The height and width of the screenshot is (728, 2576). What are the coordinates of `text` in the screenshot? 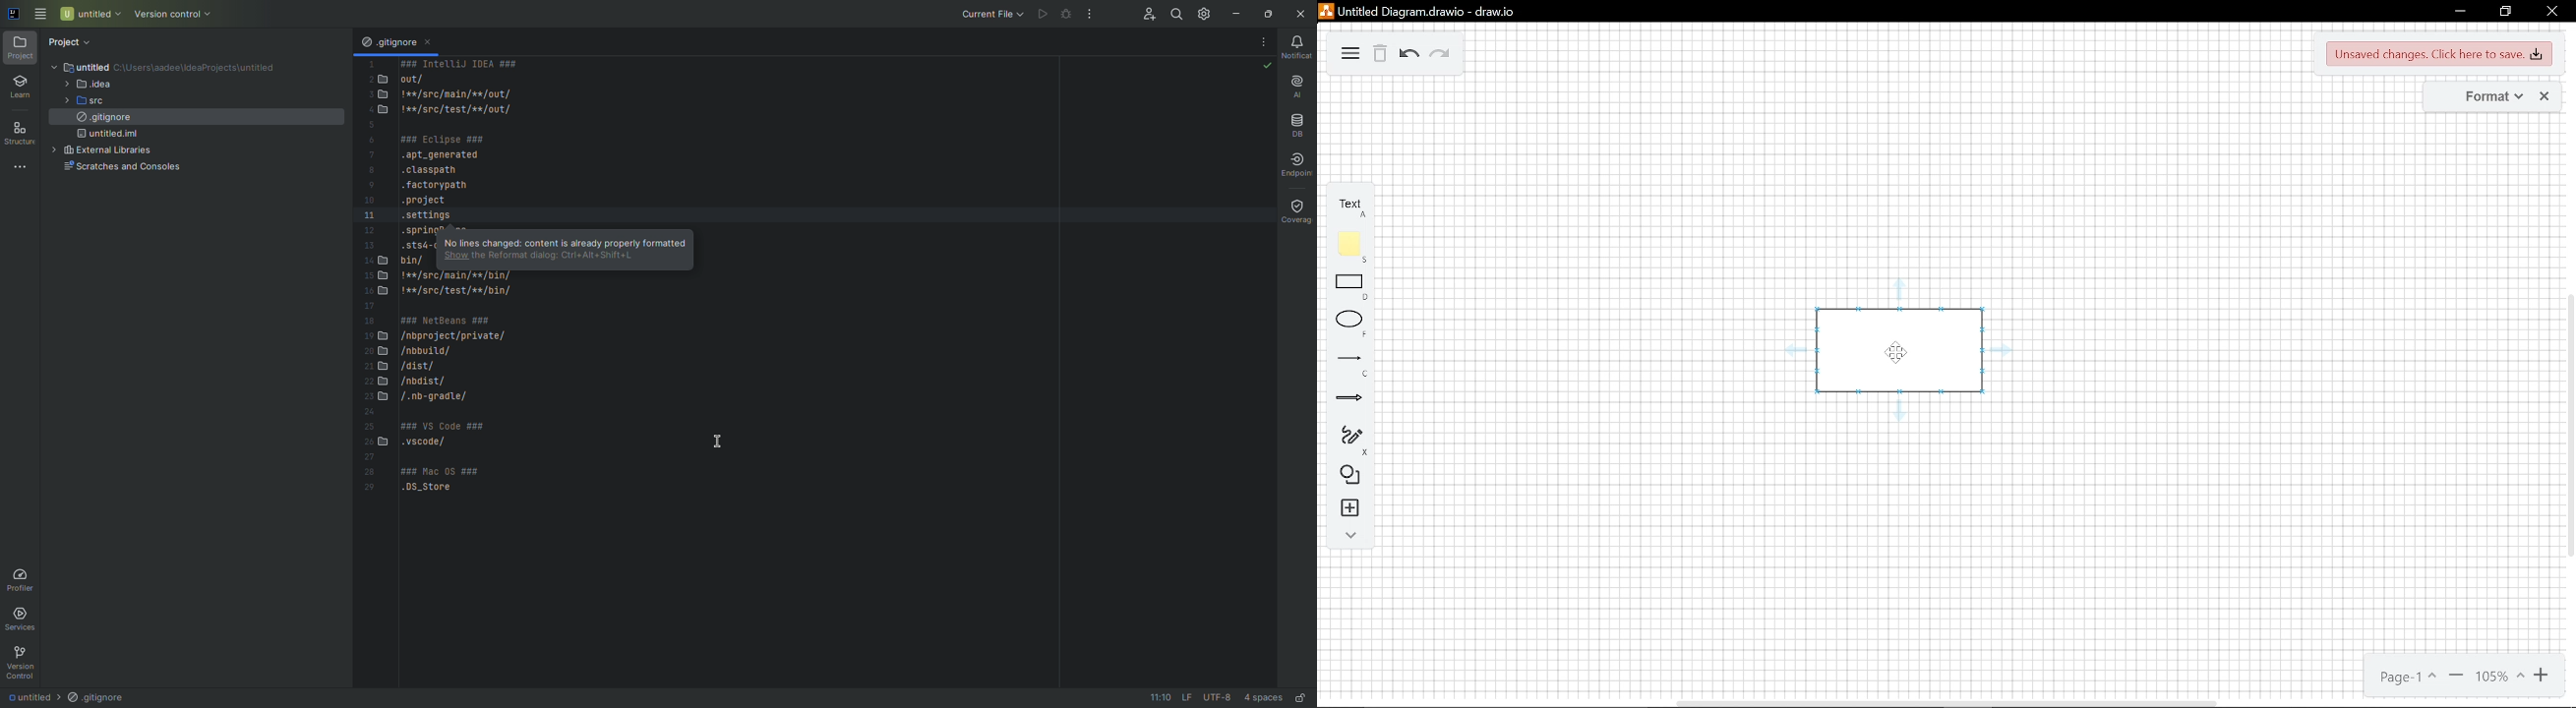 It's located at (1354, 209).